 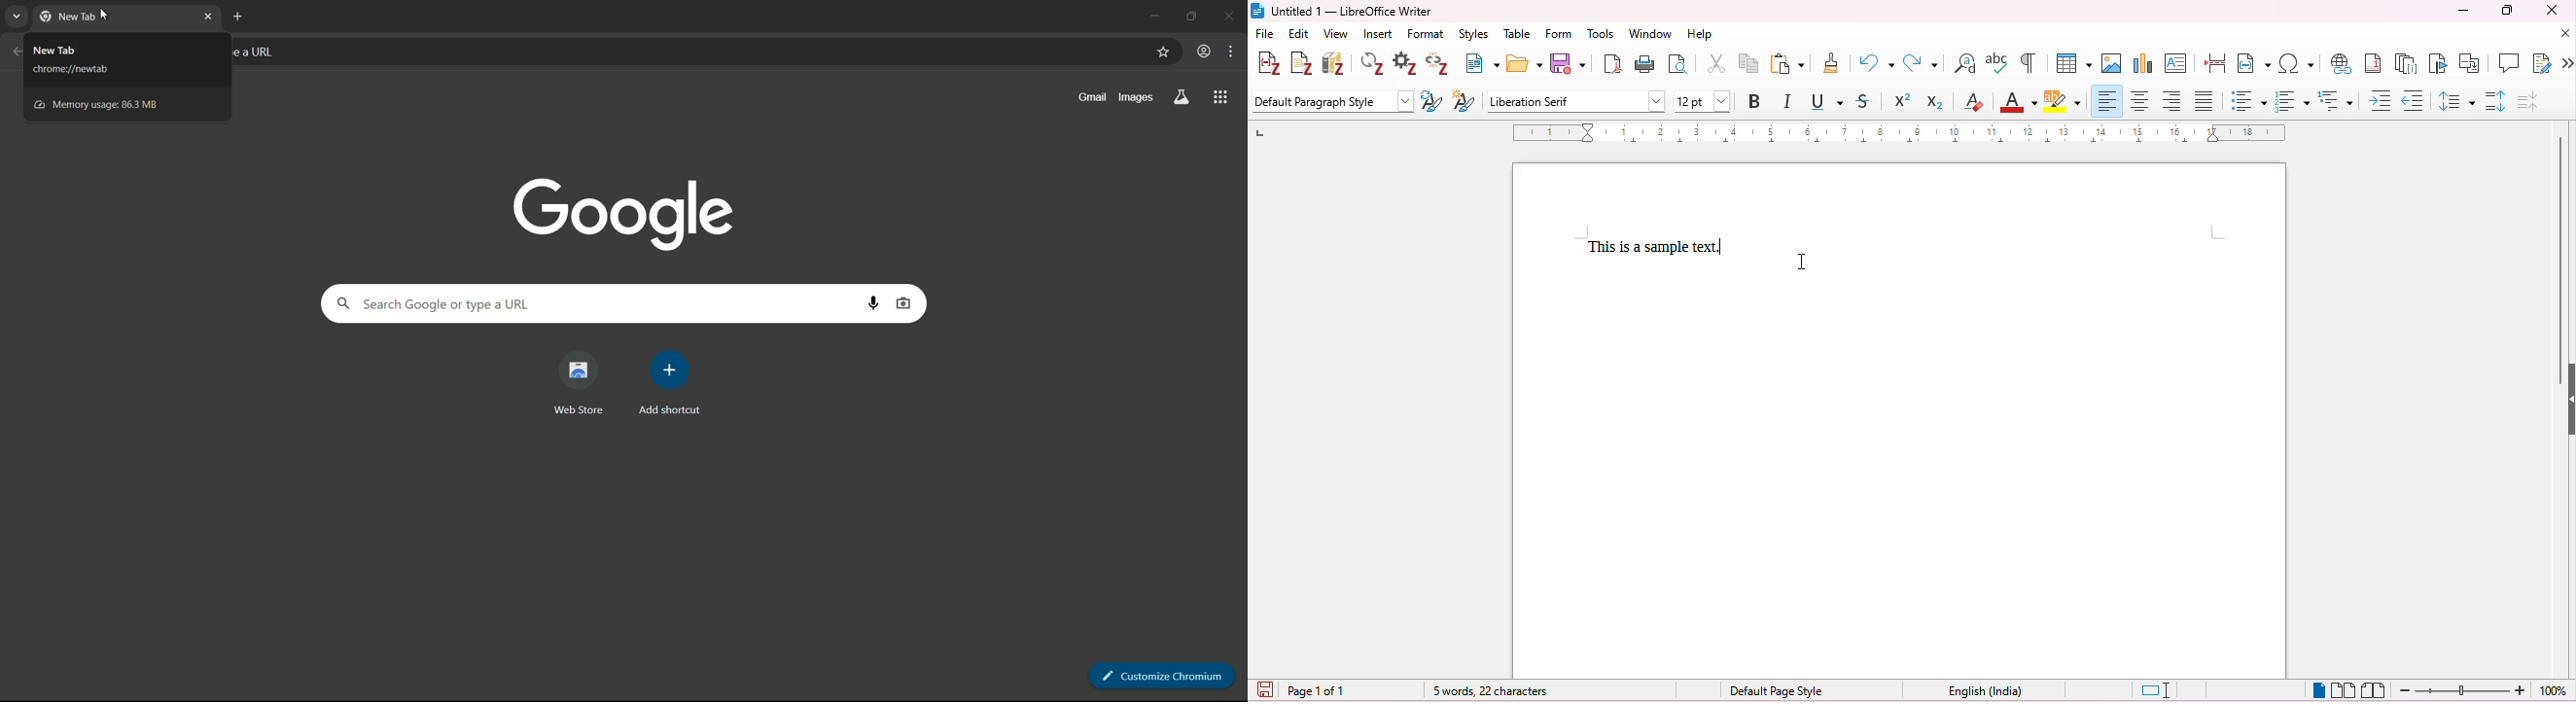 I want to click on file, so click(x=1263, y=34).